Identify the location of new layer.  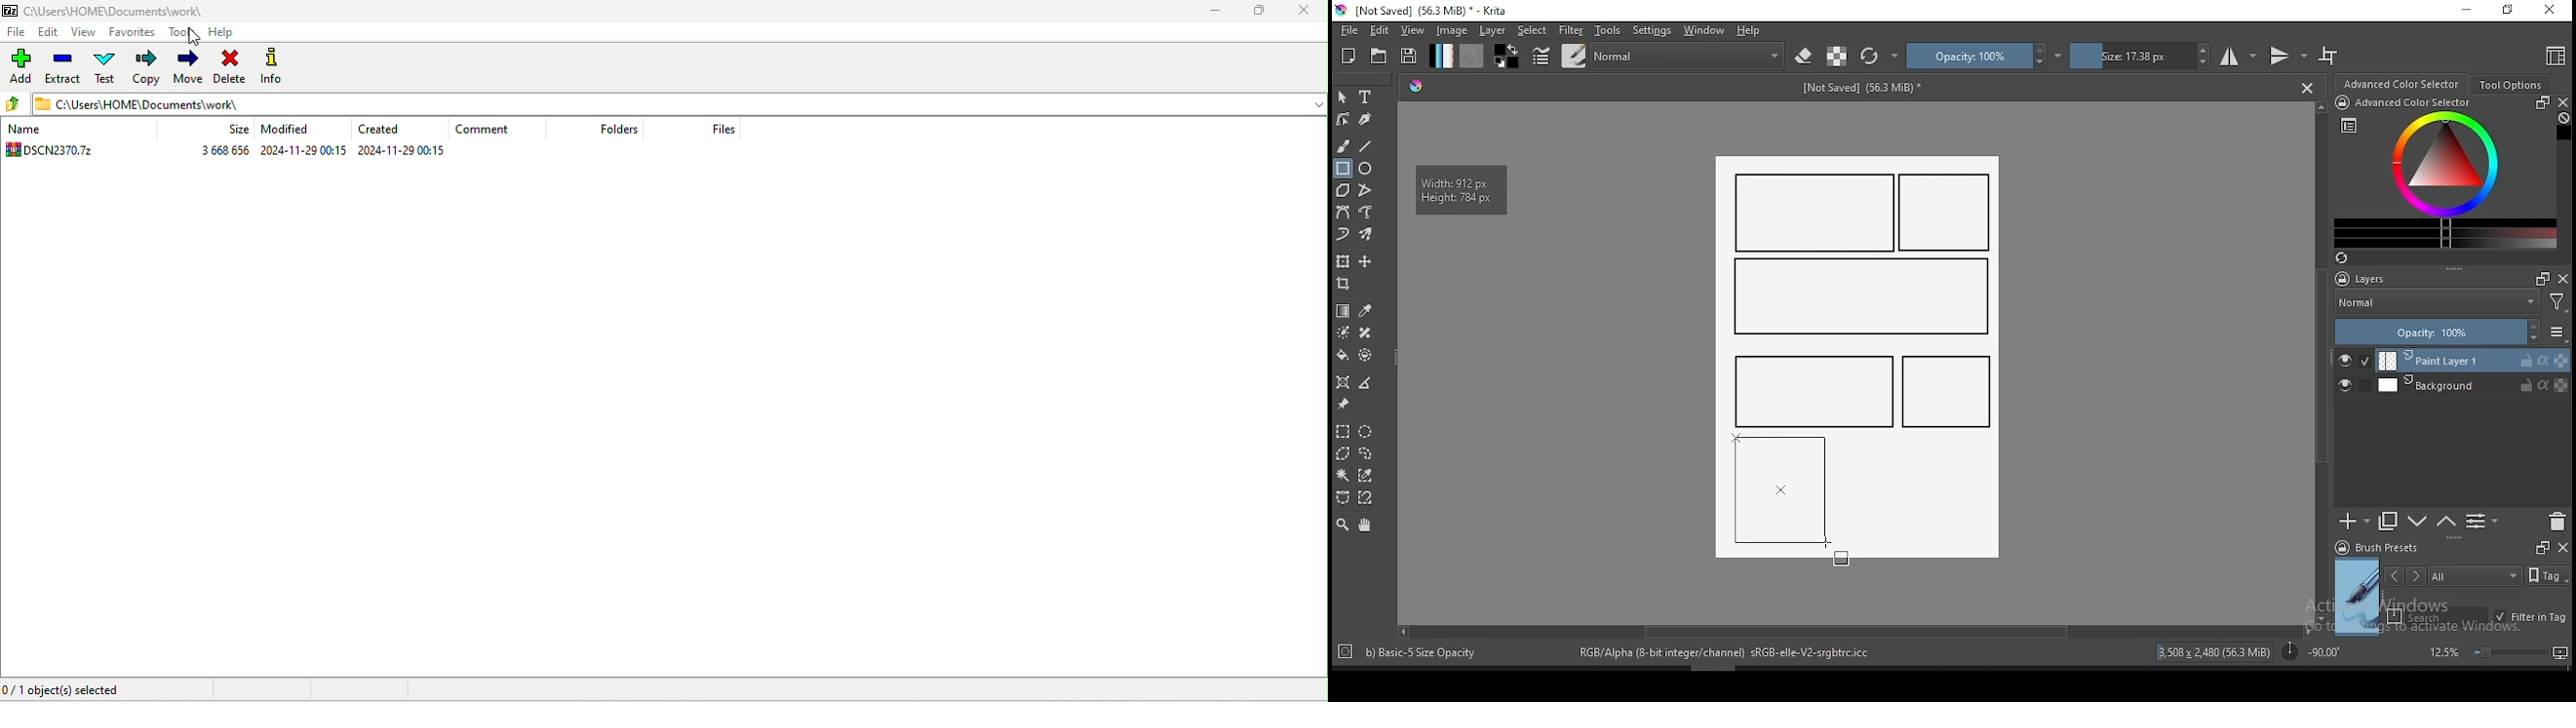
(2355, 521).